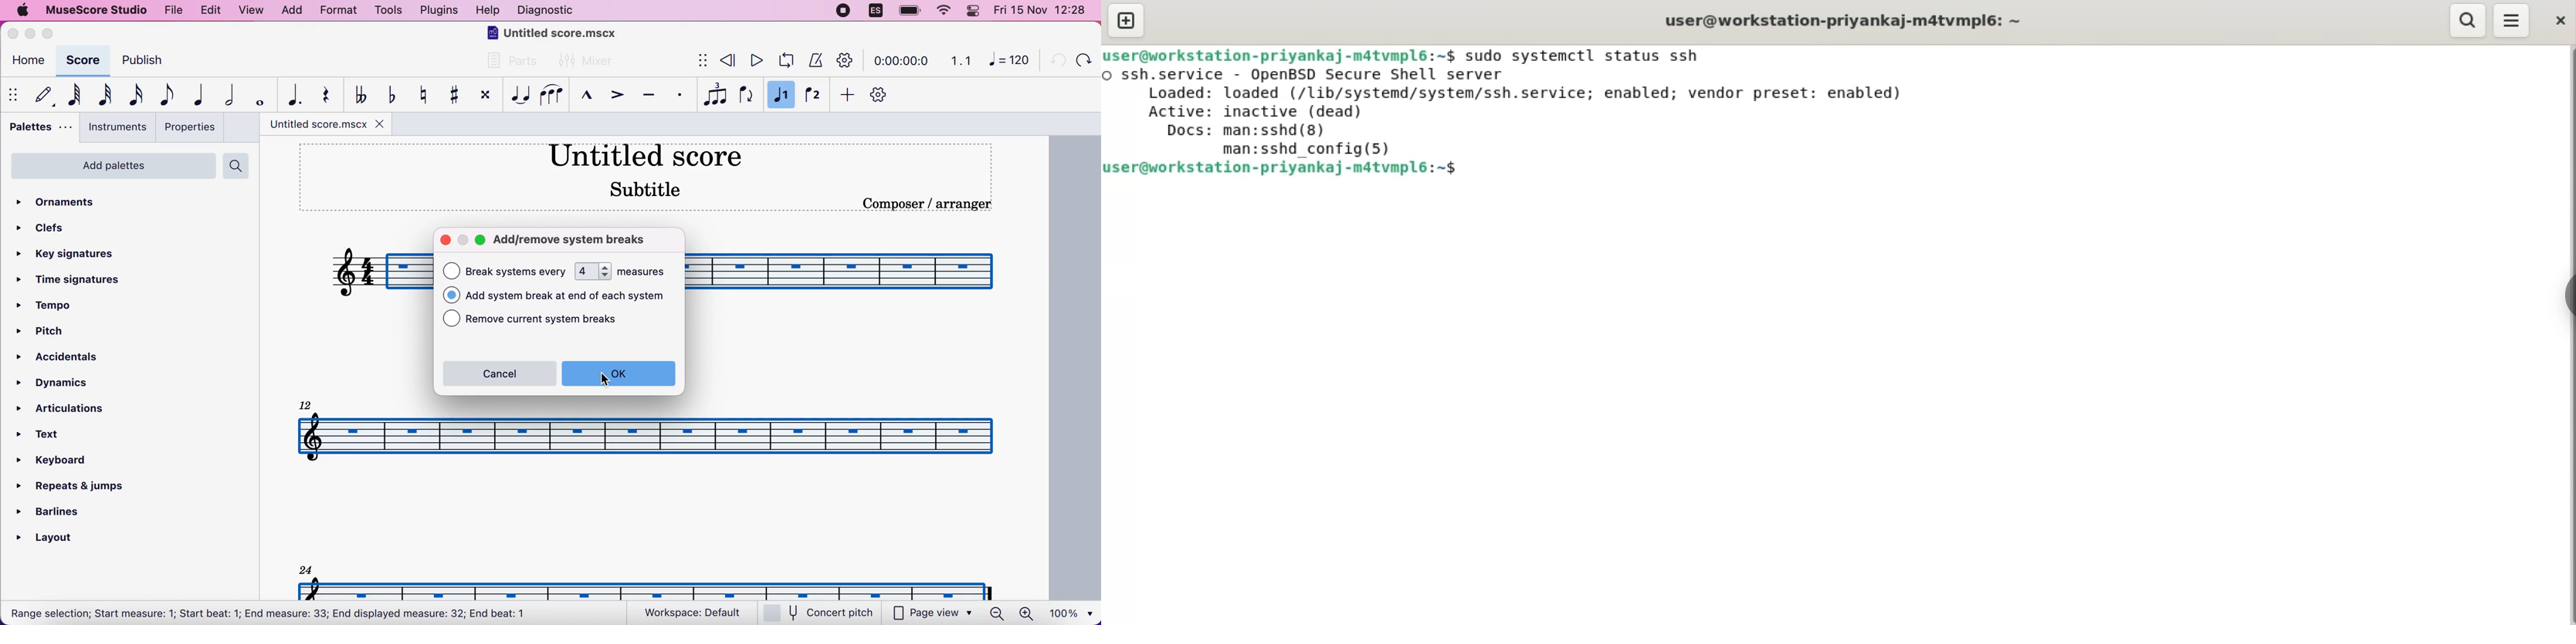 The image size is (2576, 644). Describe the element at coordinates (701, 61) in the screenshot. I see `show/hide` at that location.